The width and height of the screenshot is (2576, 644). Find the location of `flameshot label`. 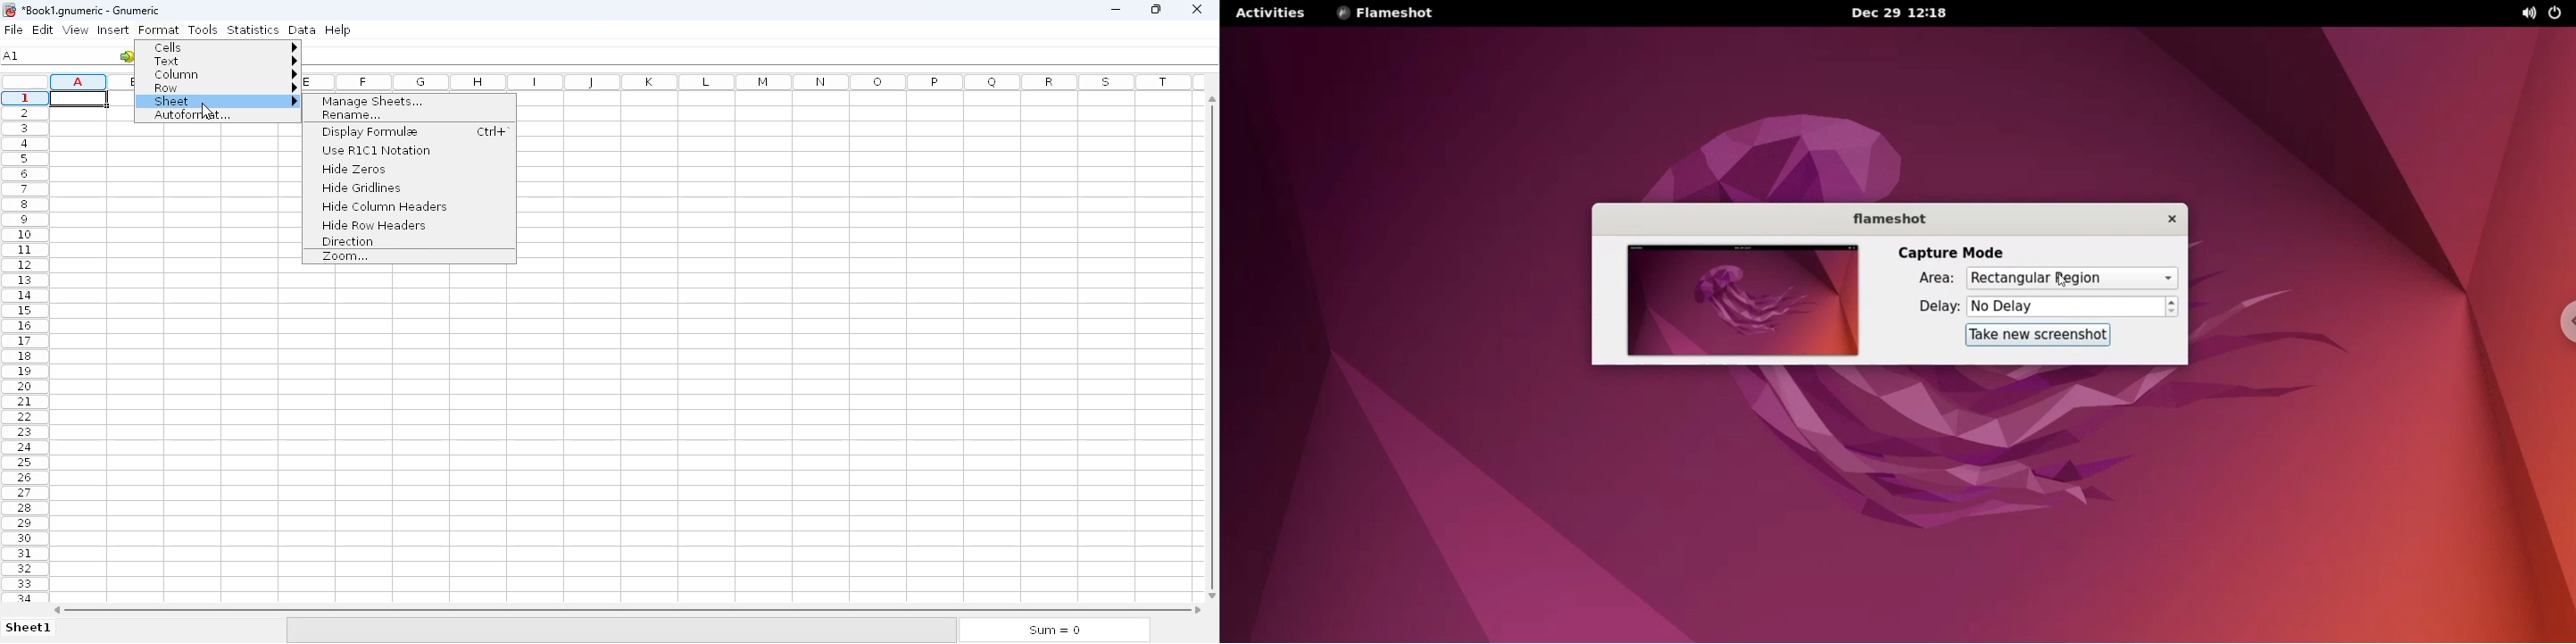

flameshot label is located at coordinates (1886, 220).